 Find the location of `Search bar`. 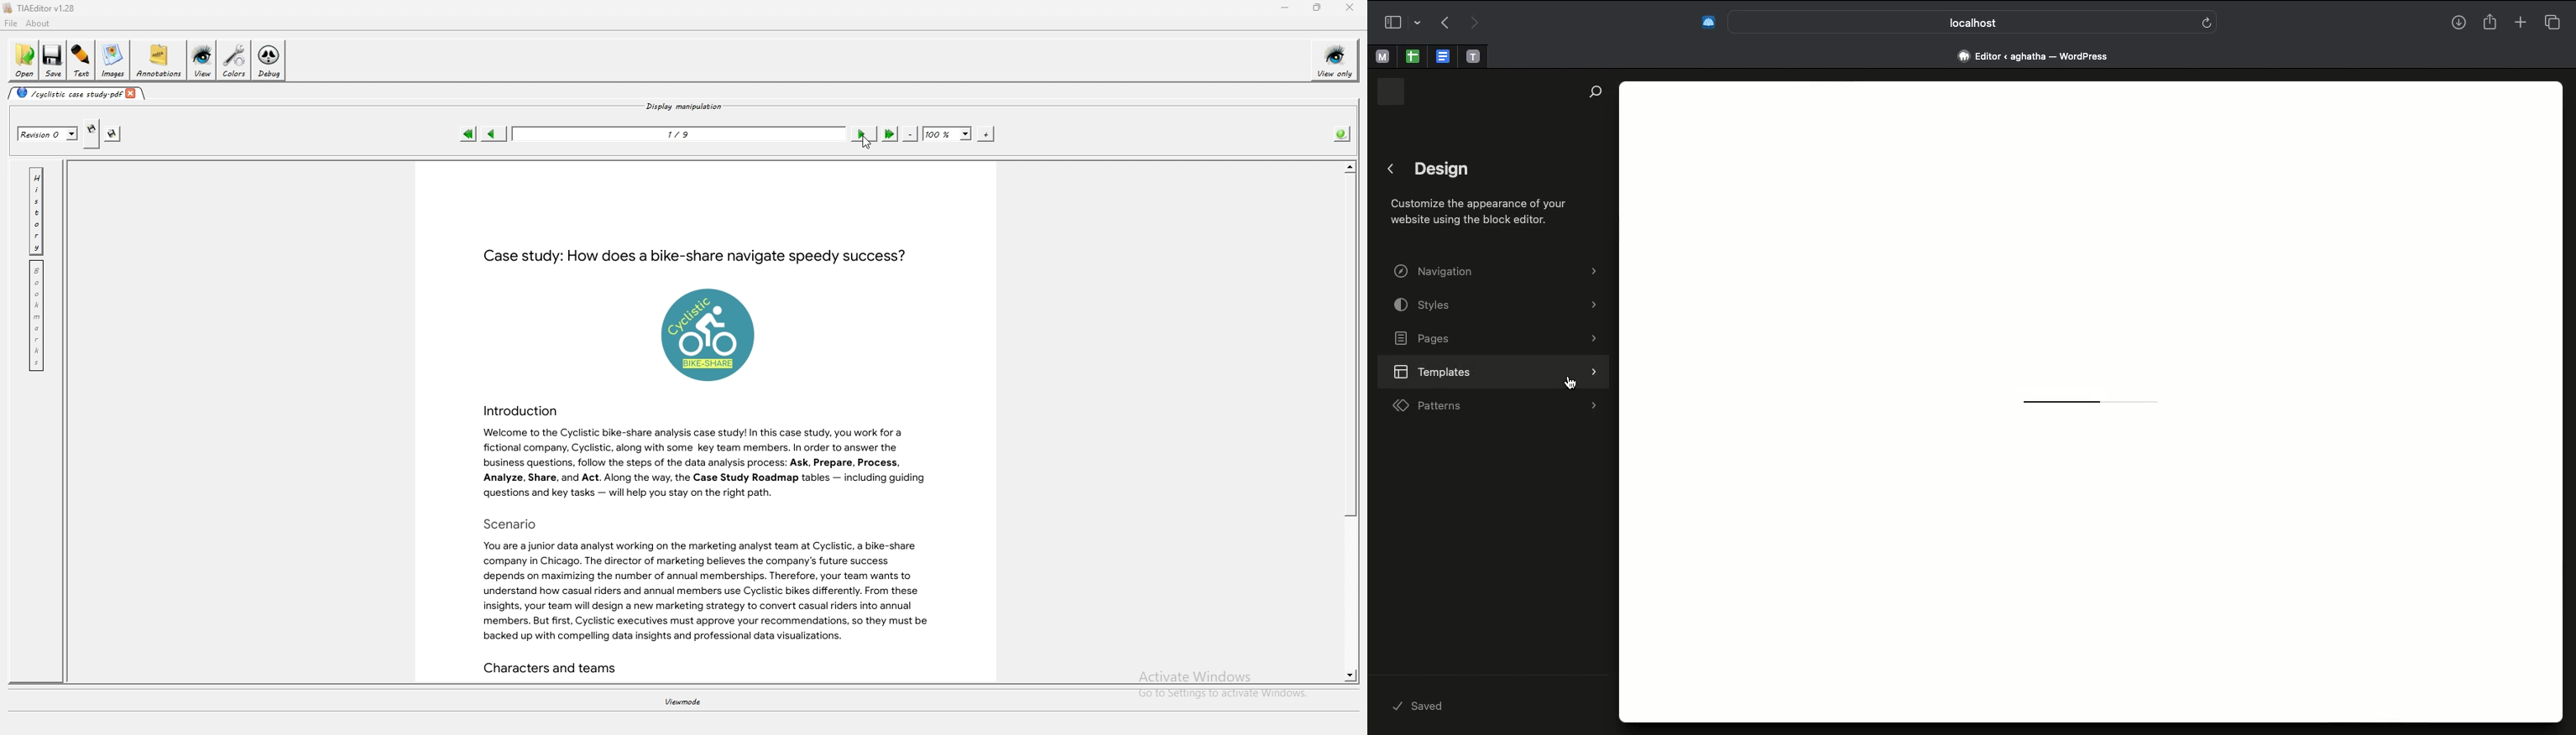

Search bar is located at coordinates (1974, 21).